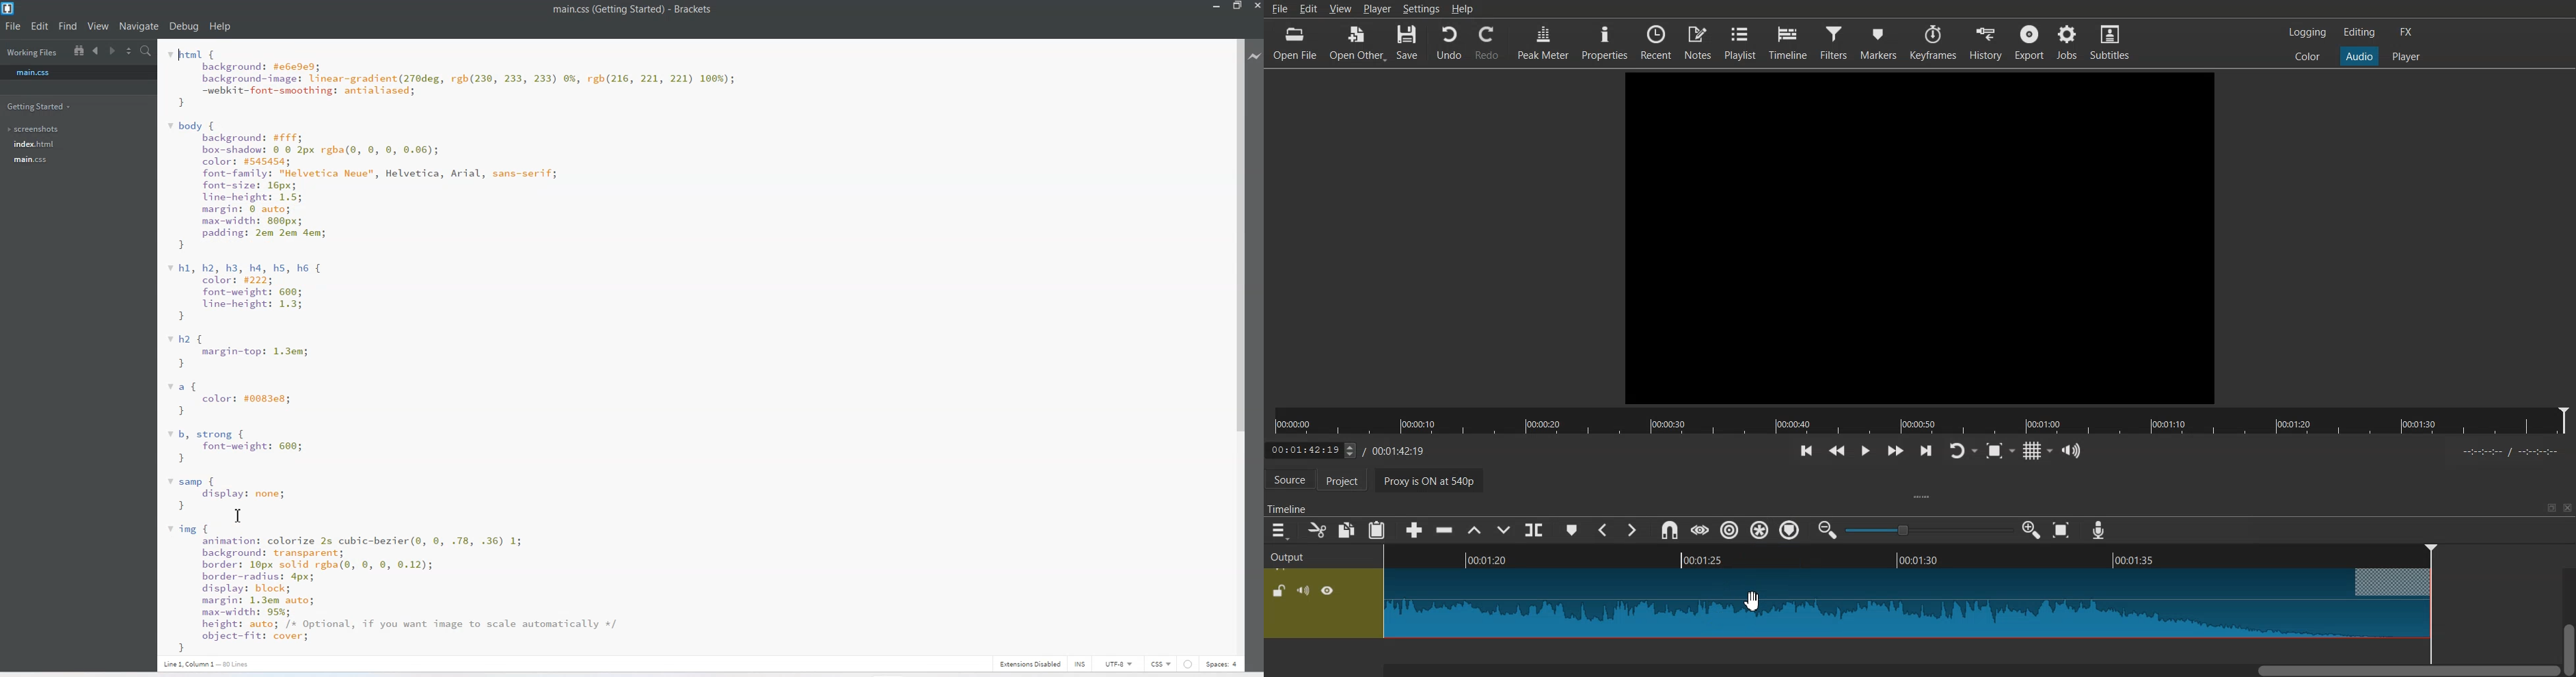 The width and height of the screenshot is (2576, 700). What do you see at coordinates (1836, 42) in the screenshot?
I see `Filters` at bounding box center [1836, 42].